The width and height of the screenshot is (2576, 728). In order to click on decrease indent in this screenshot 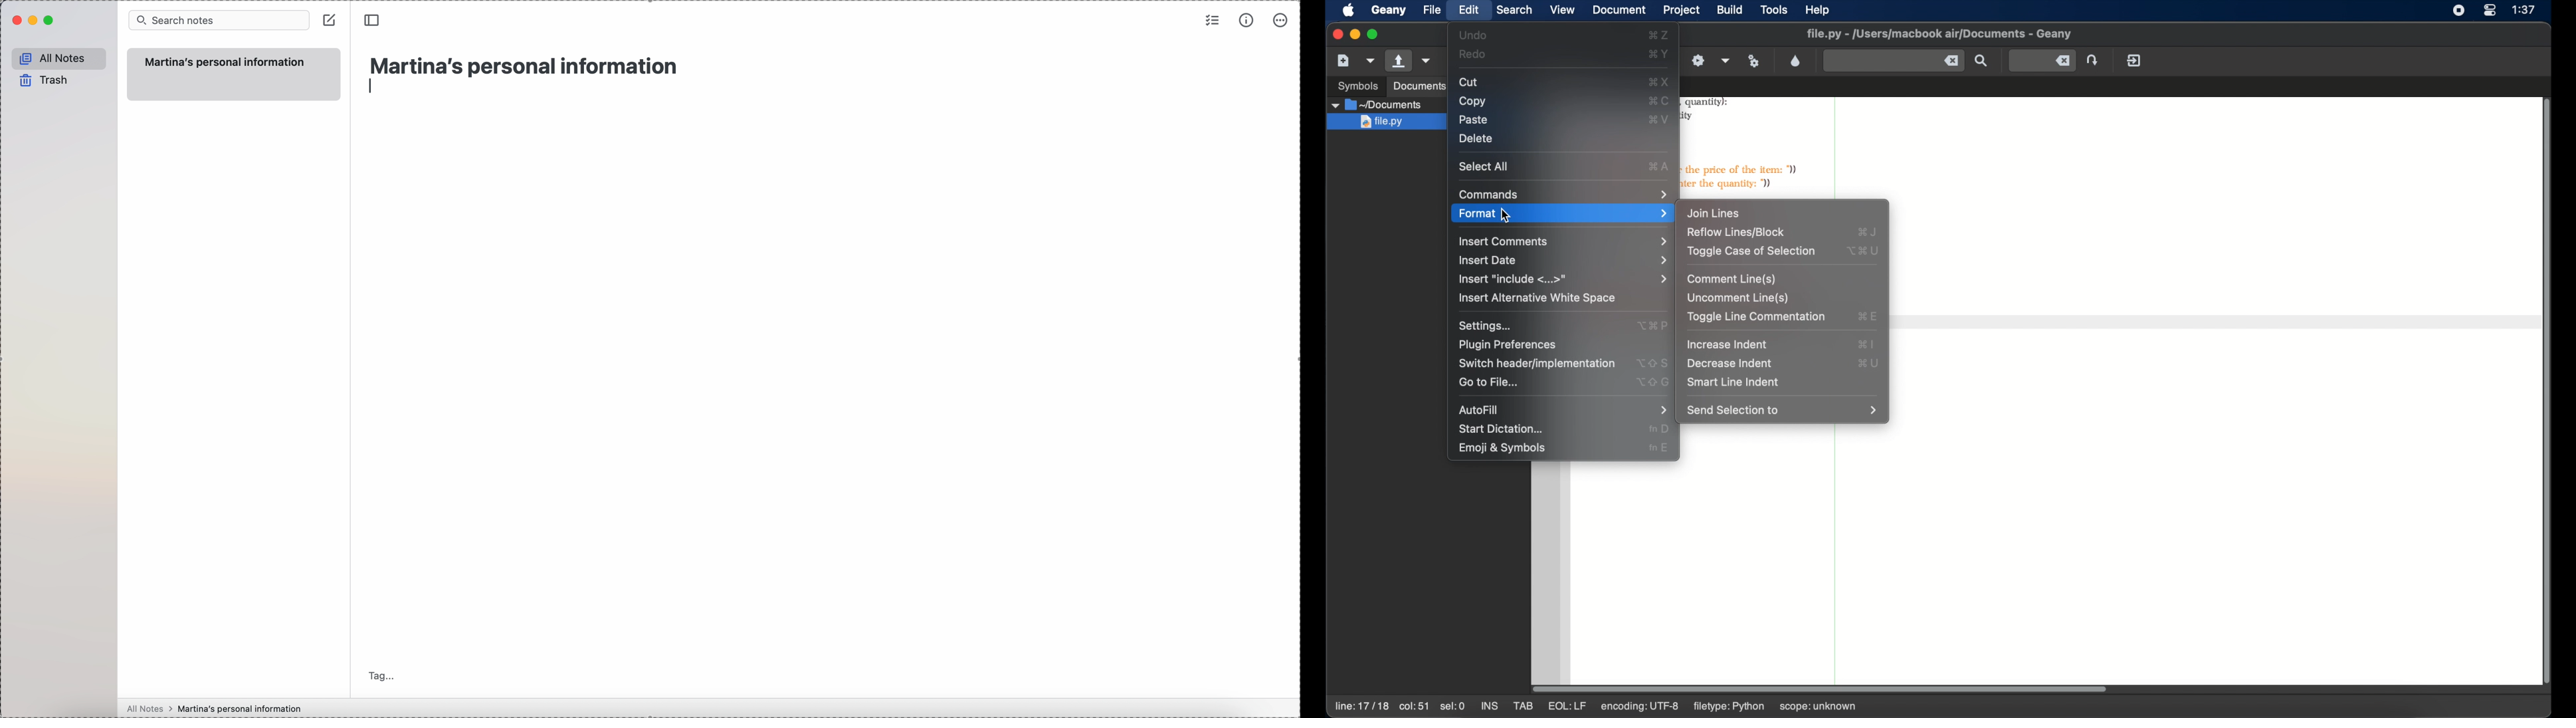, I will do `click(1730, 363)`.